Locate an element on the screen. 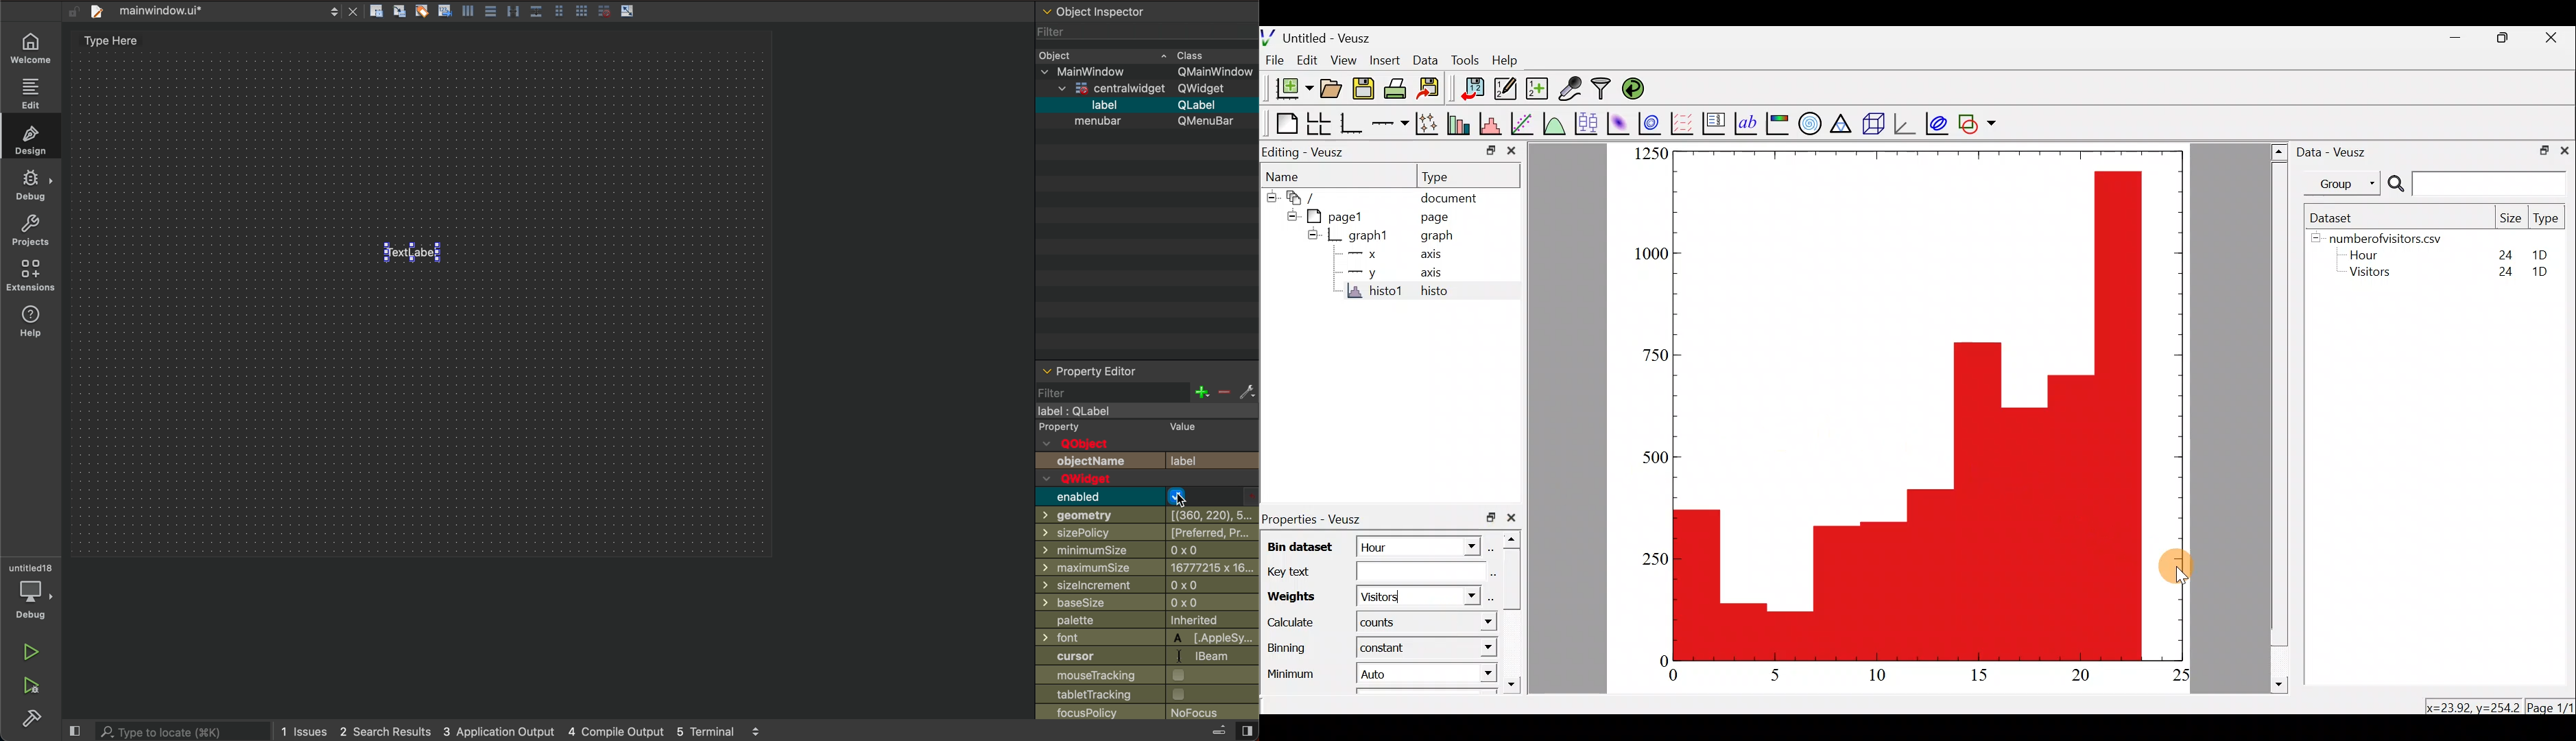  Search bar is located at coordinates (2477, 184).